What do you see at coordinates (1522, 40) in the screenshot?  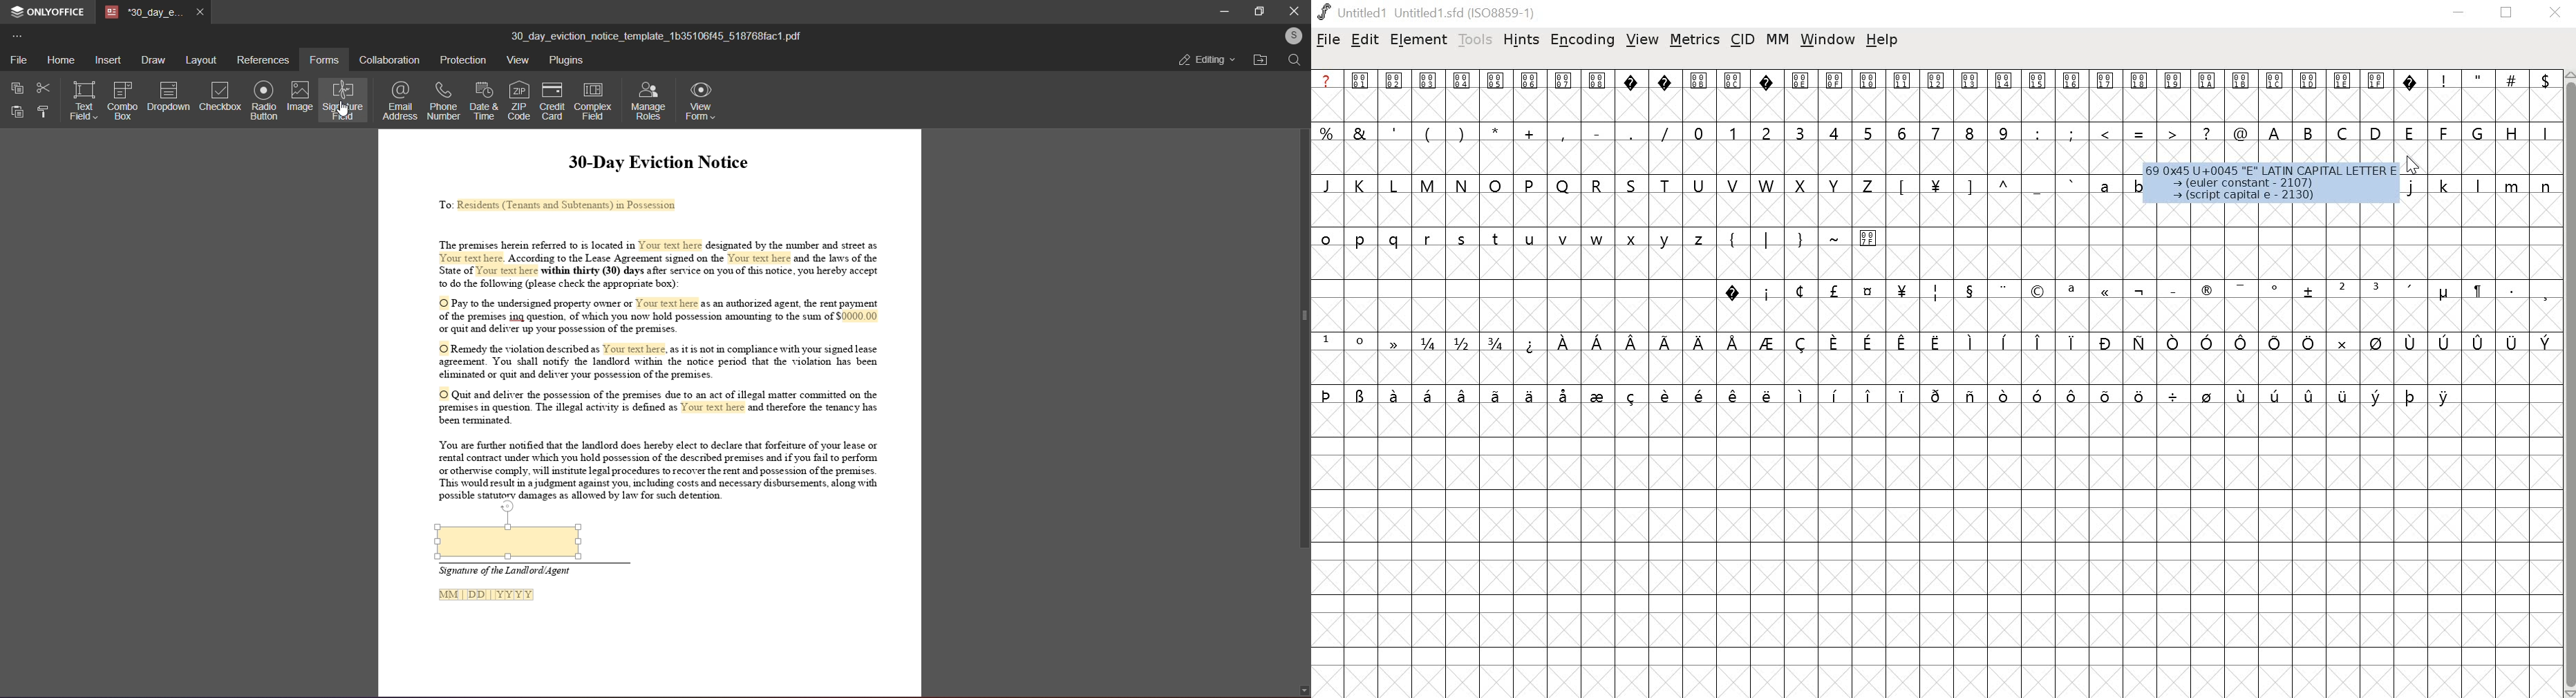 I see `hints` at bounding box center [1522, 40].